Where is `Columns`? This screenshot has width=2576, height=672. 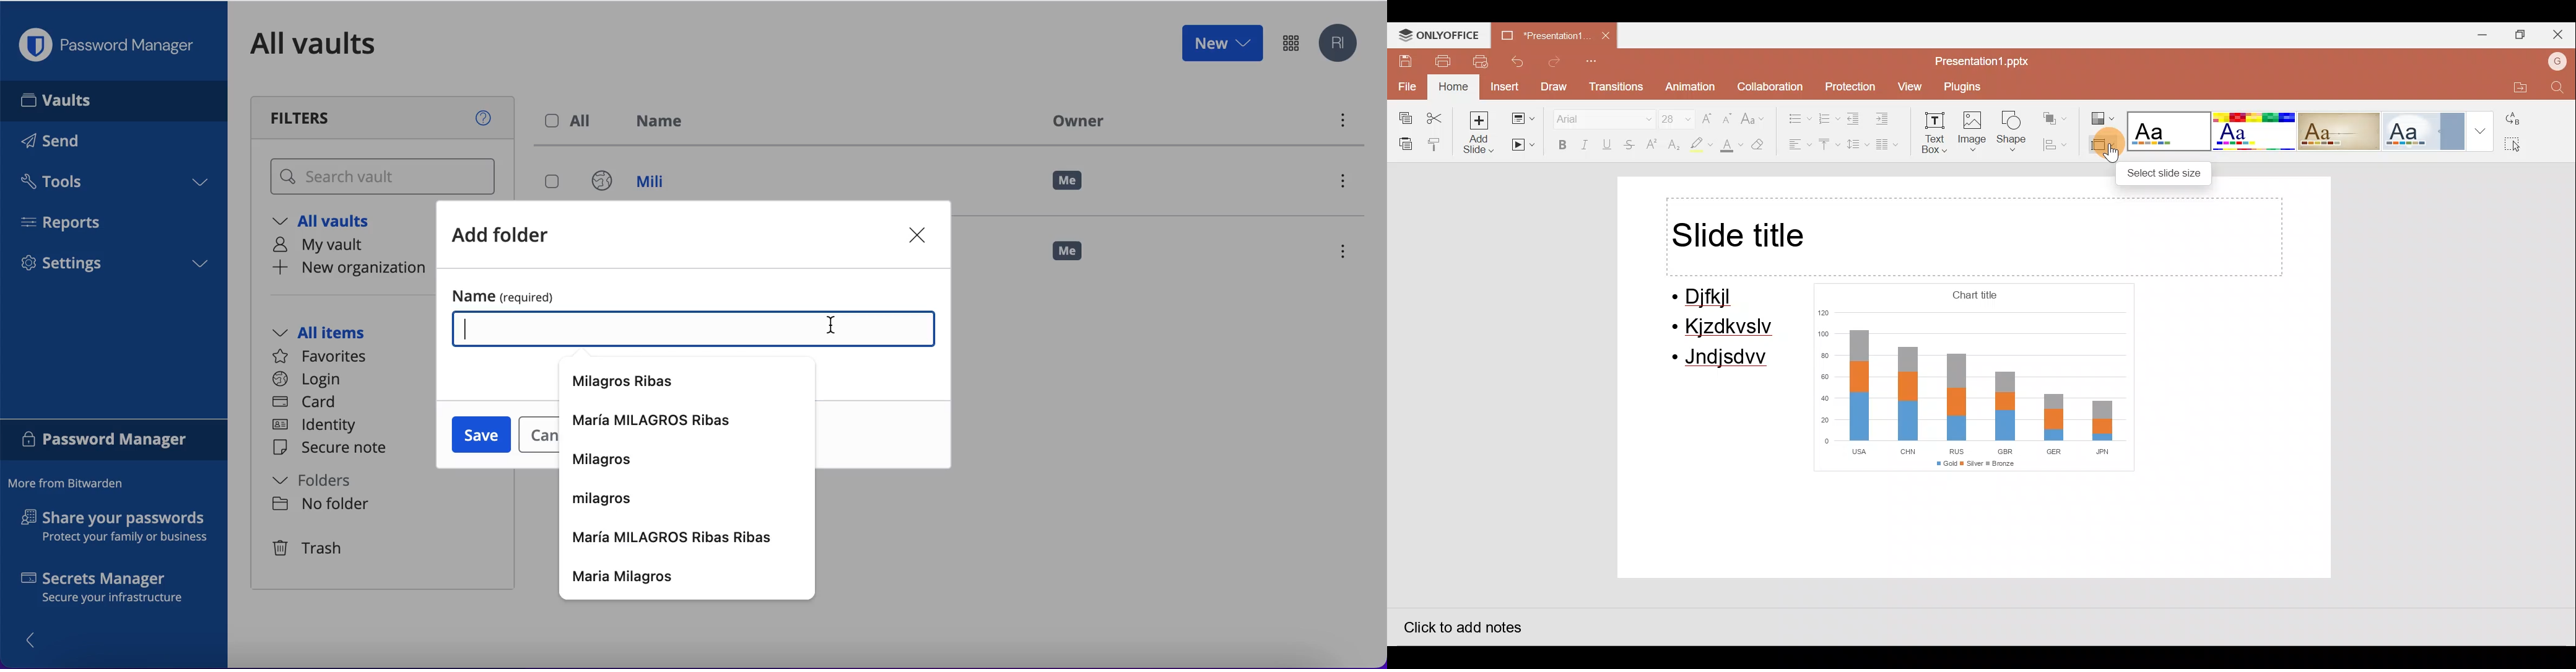
Columns is located at coordinates (1892, 147).